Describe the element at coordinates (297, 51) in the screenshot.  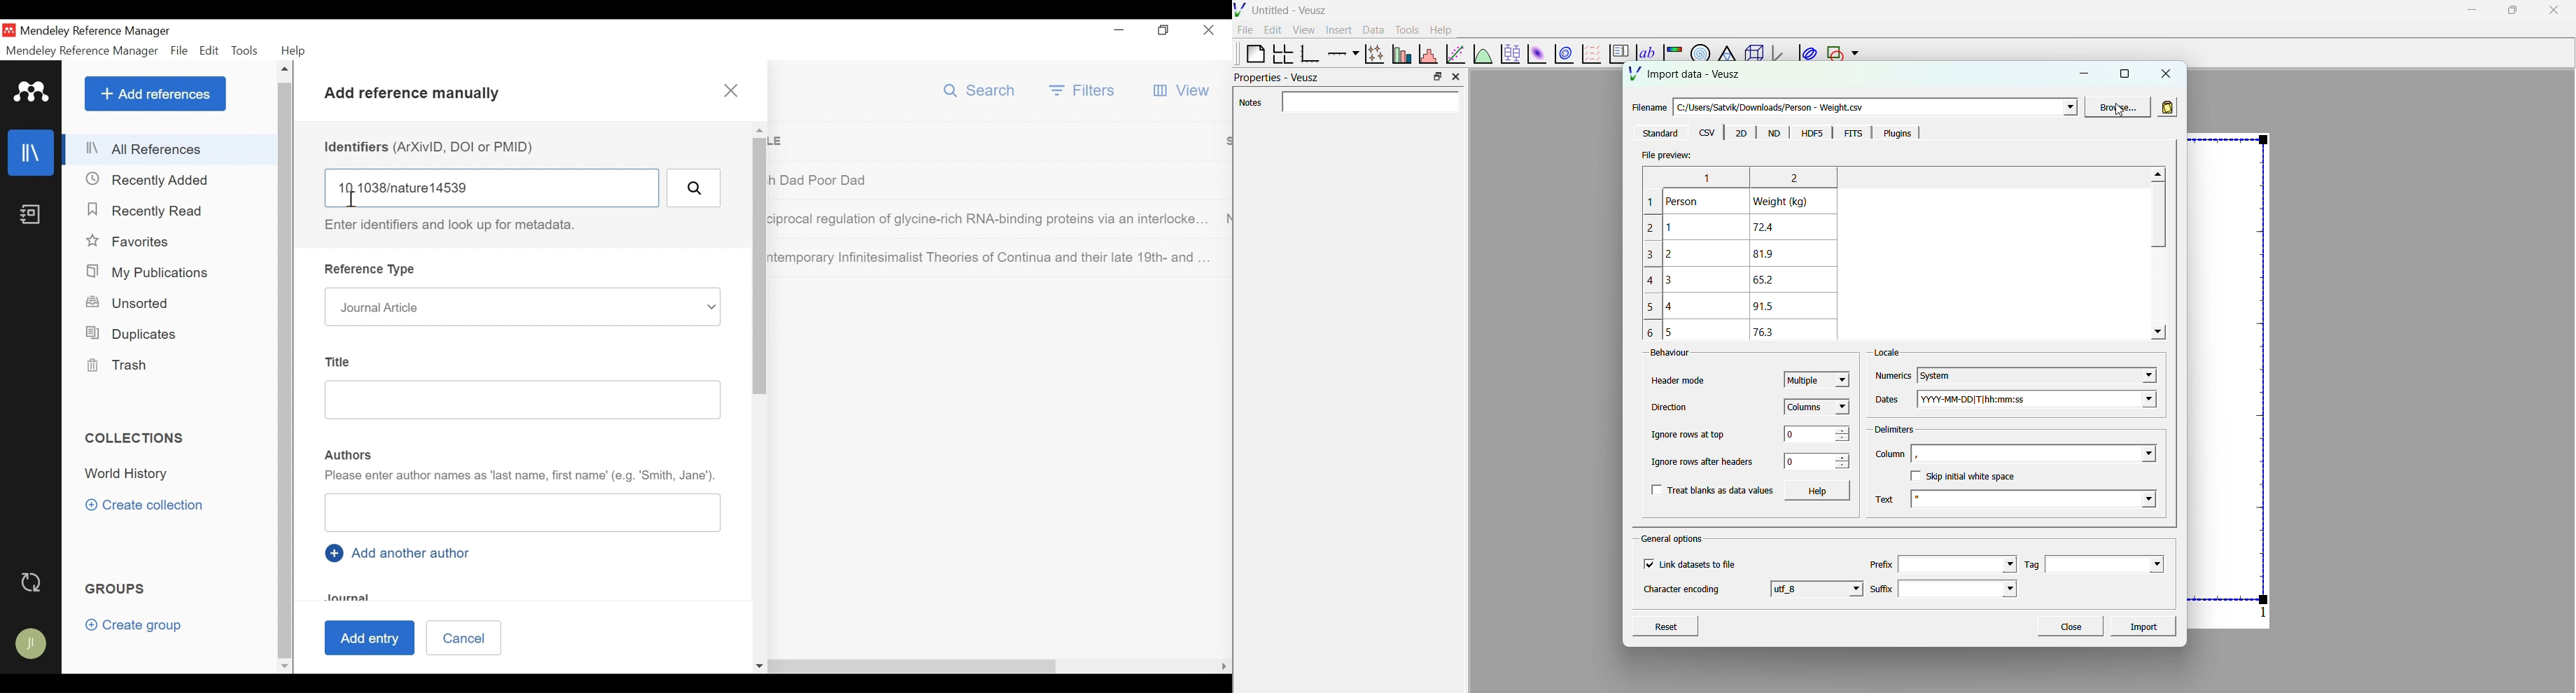
I see `Help` at that location.